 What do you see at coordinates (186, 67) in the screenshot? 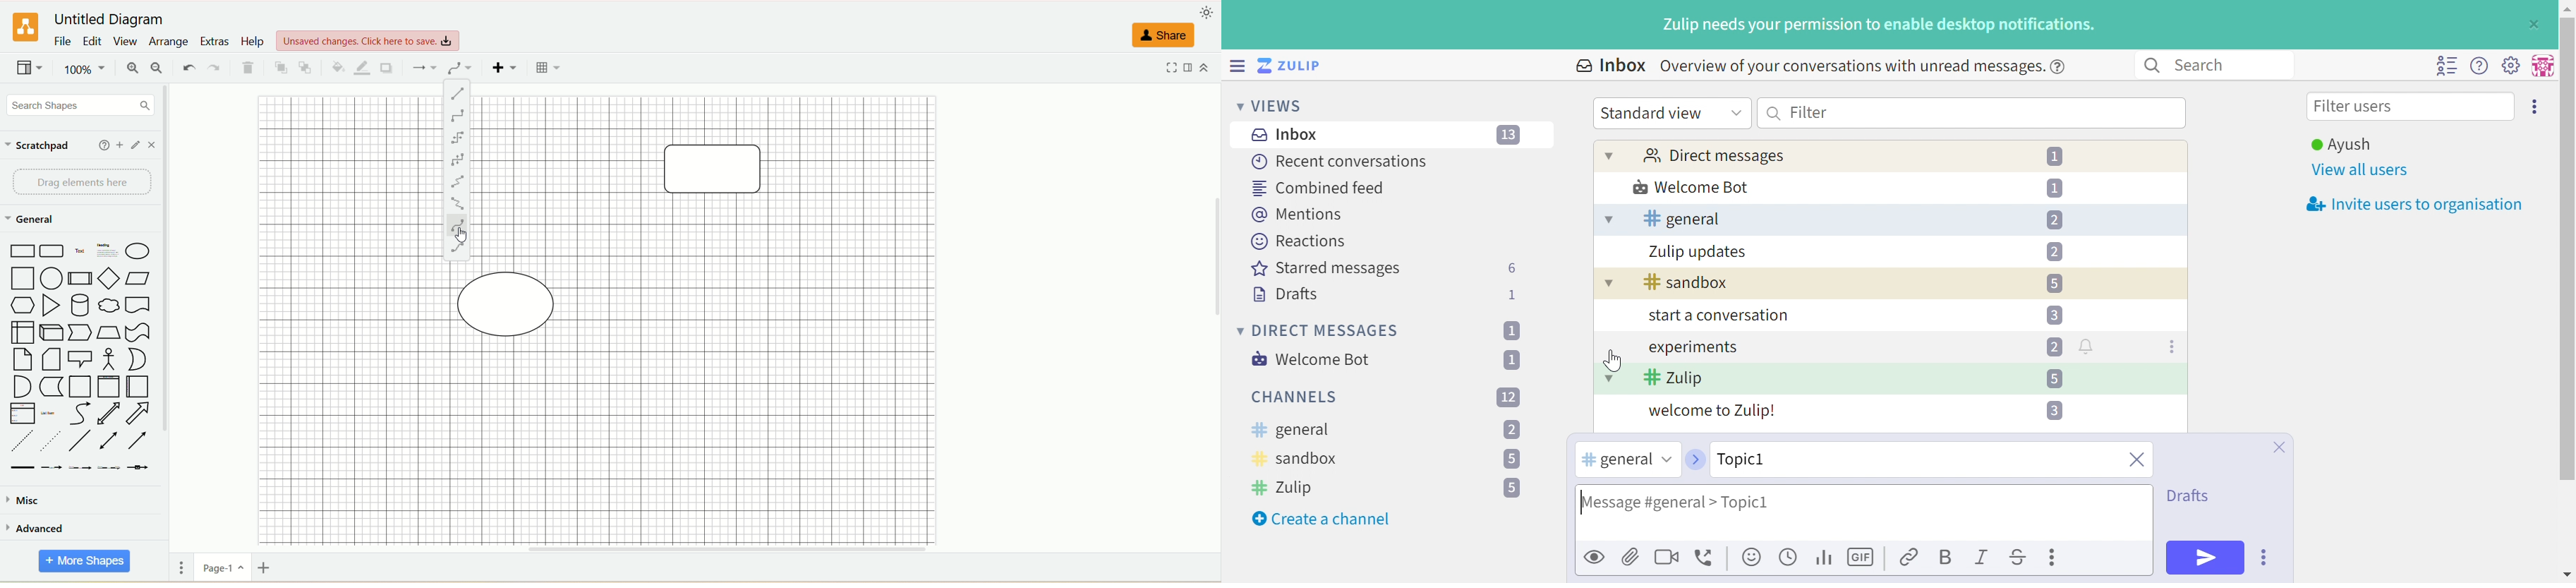
I see `undo` at bounding box center [186, 67].